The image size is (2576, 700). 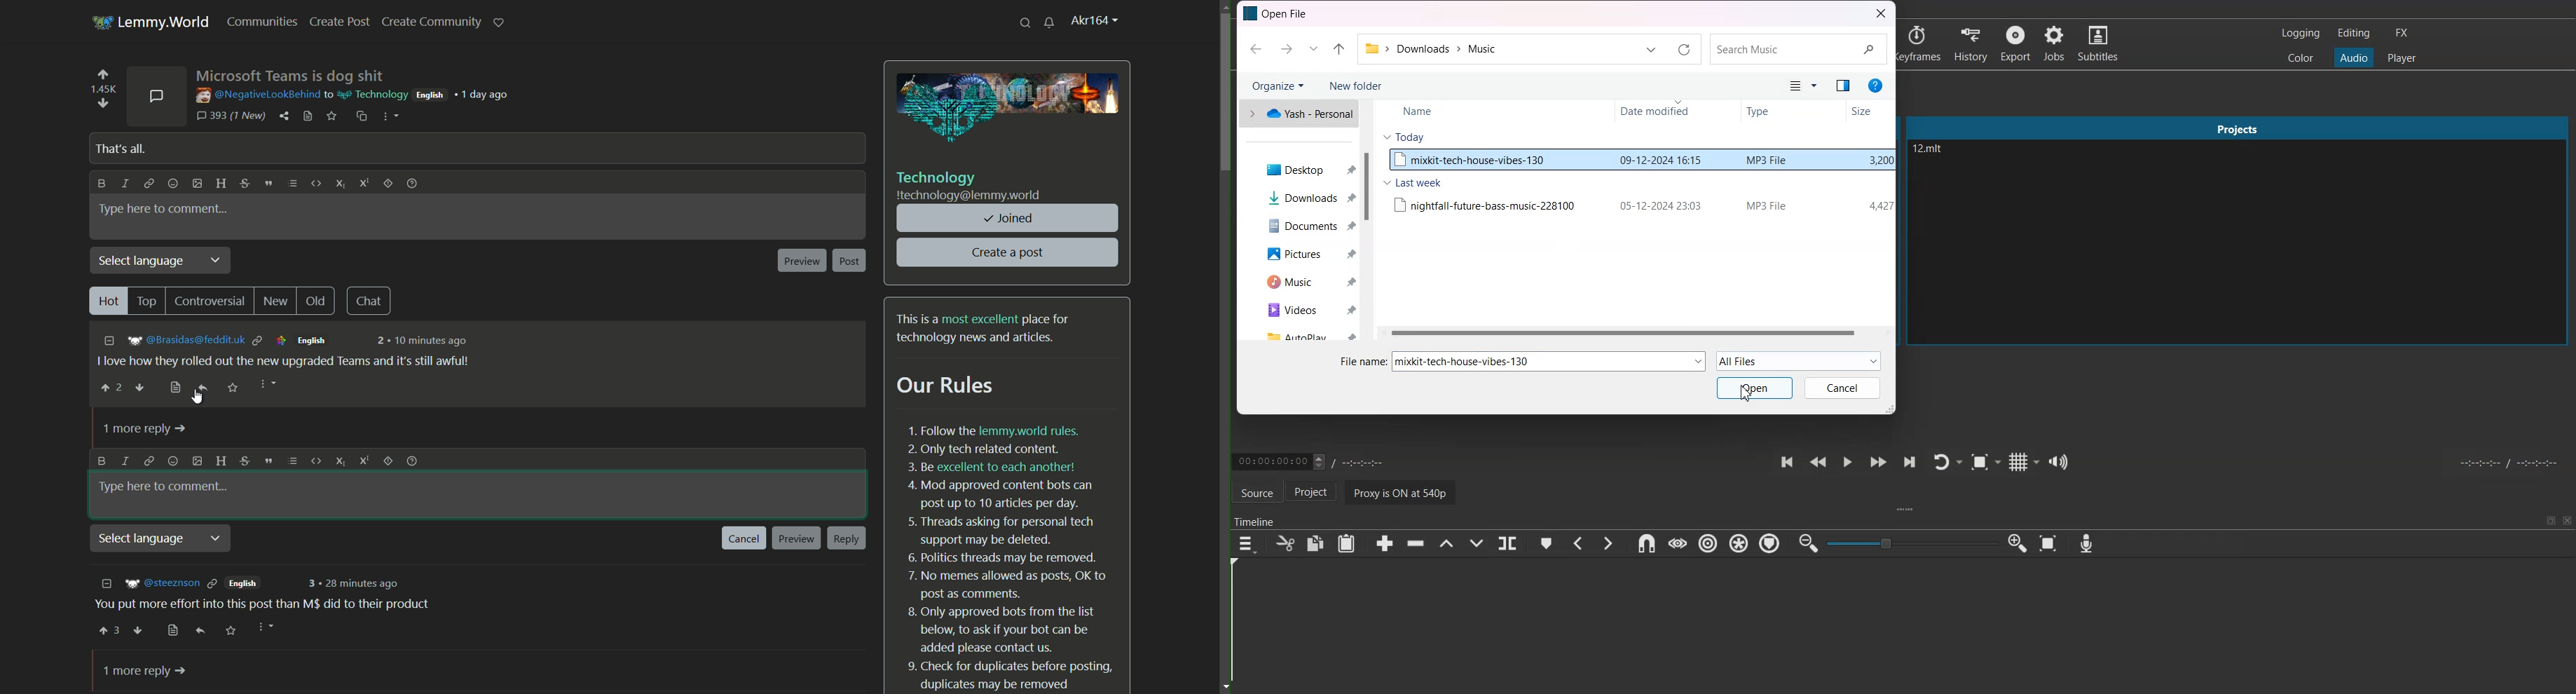 What do you see at coordinates (2050, 543) in the screenshot?
I see `Zoom timeline to fit` at bounding box center [2050, 543].